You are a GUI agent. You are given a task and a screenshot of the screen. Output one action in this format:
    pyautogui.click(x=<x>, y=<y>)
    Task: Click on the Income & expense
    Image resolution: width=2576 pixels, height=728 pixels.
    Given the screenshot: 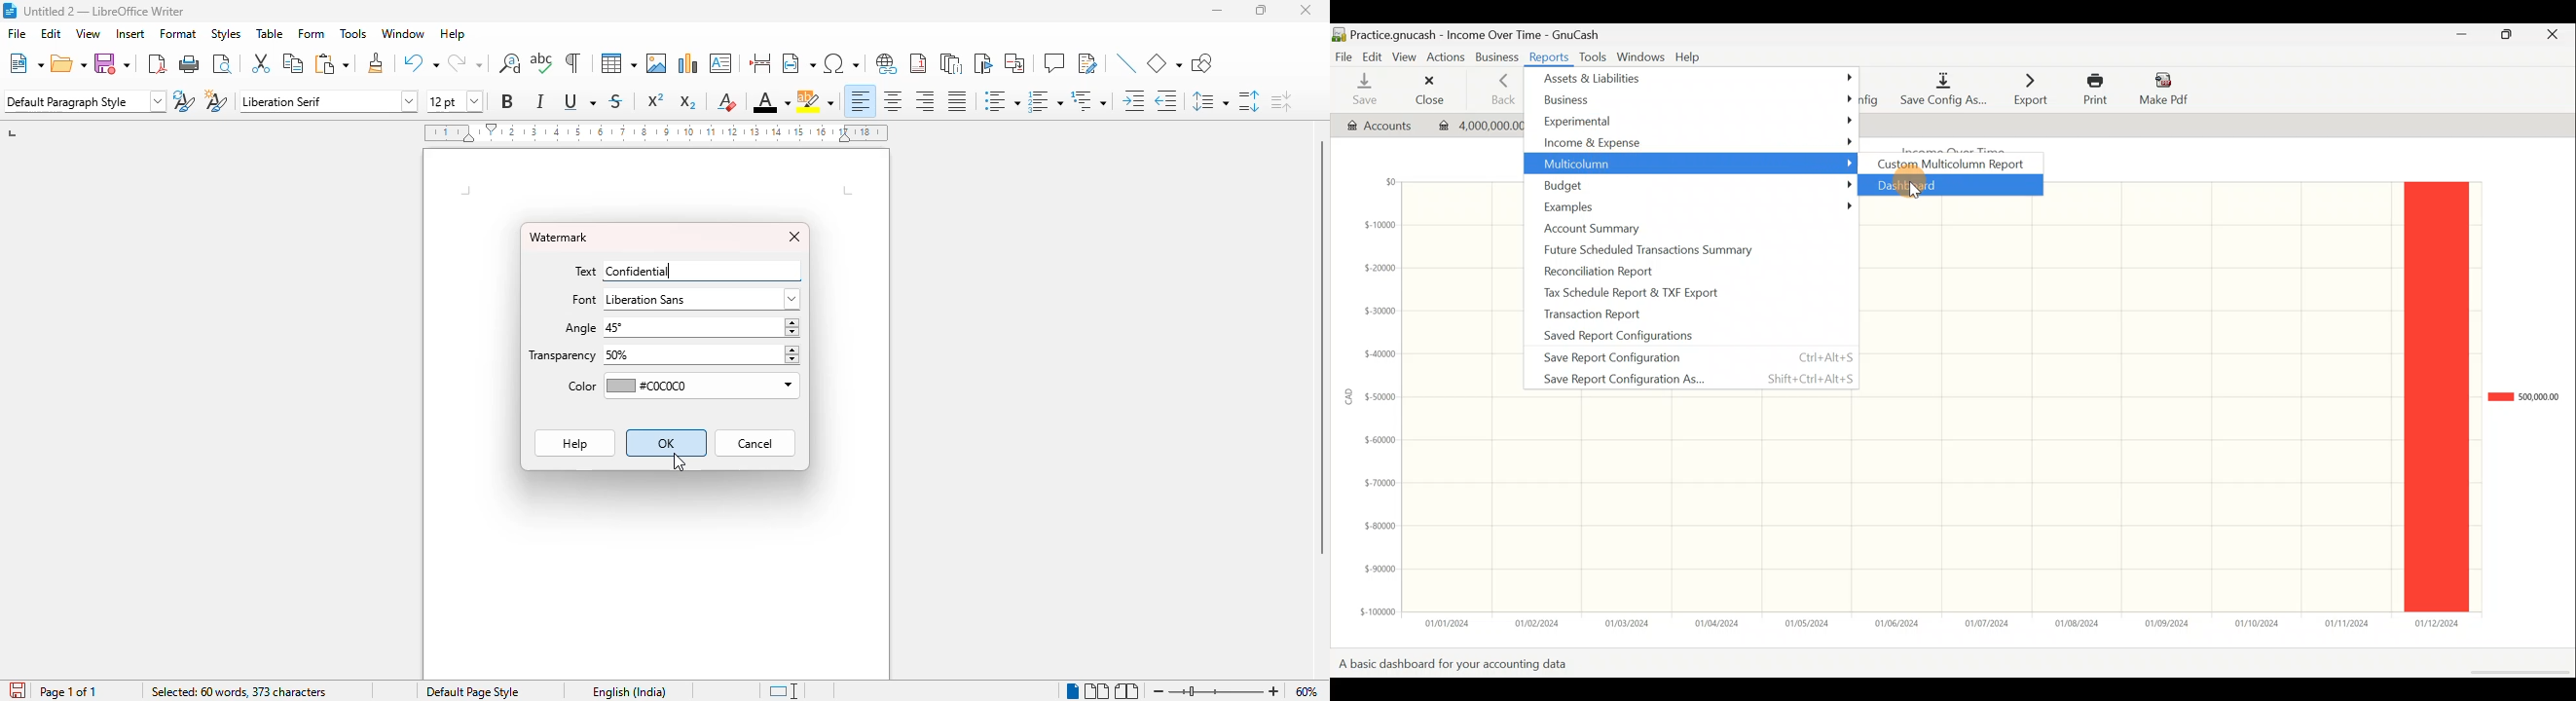 What is the action you would take?
    pyautogui.click(x=1693, y=143)
    